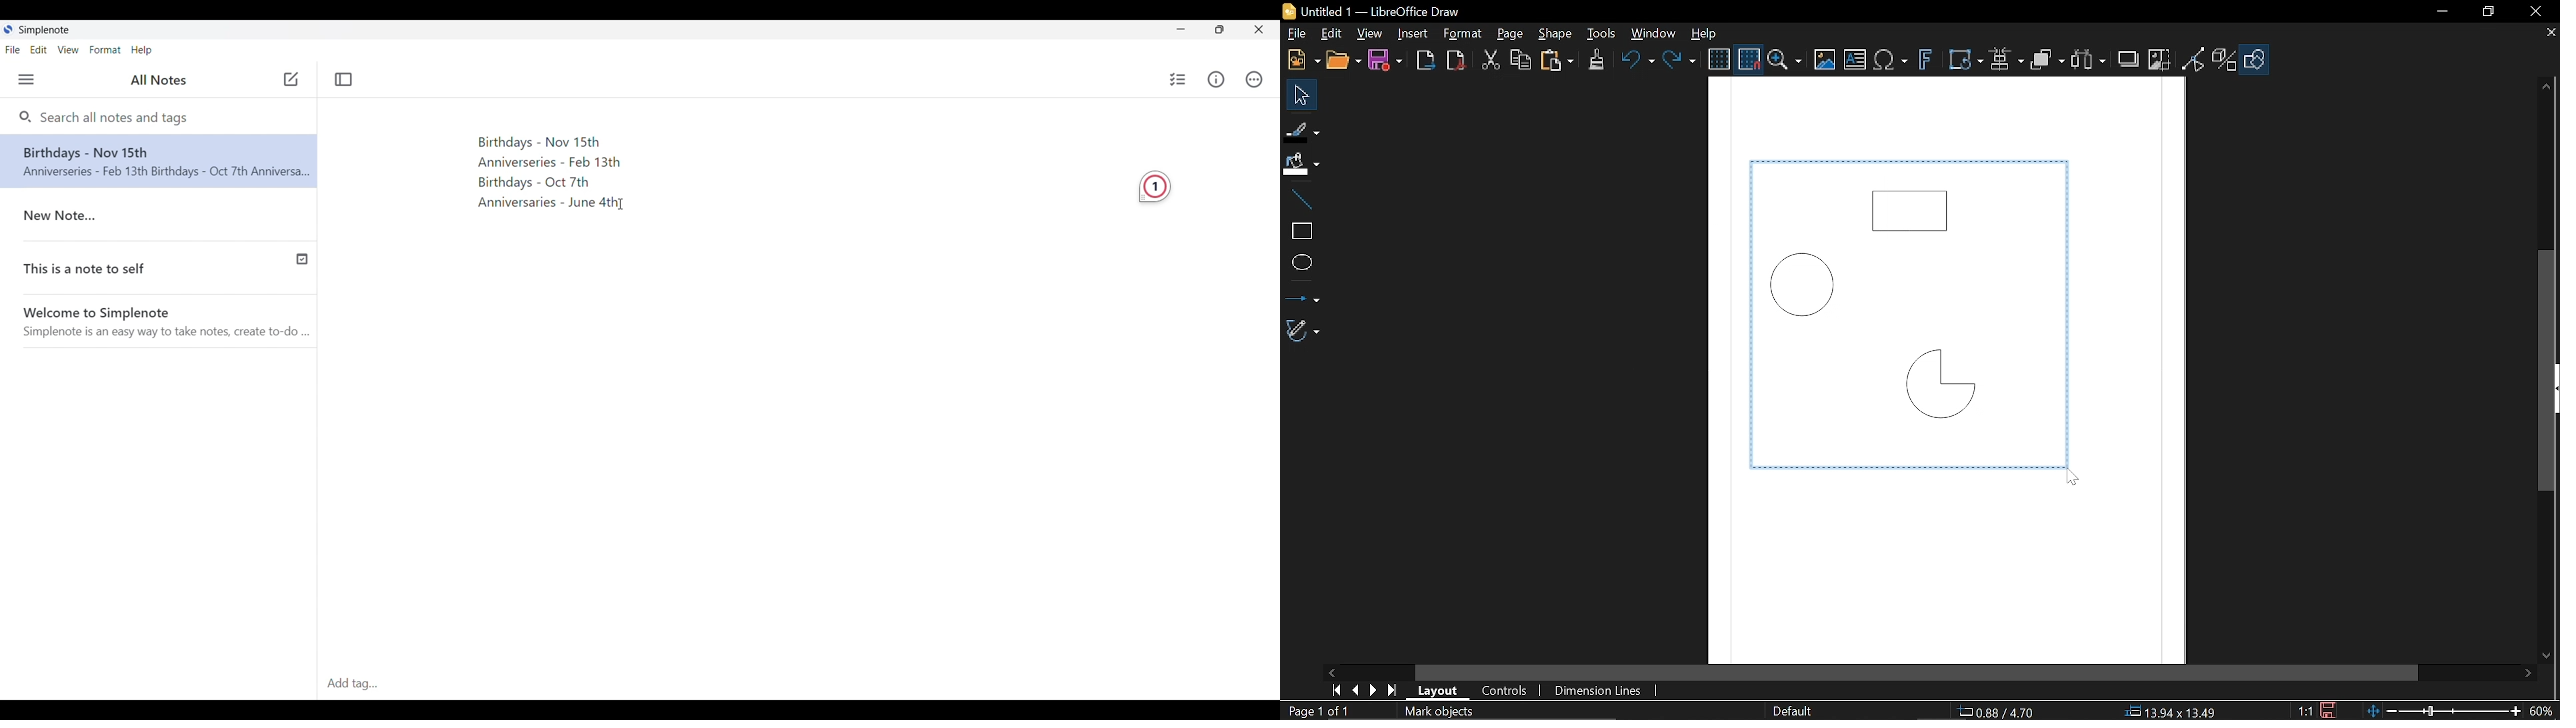 The height and width of the screenshot is (728, 2576). I want to click on File, so click(1297, 36).